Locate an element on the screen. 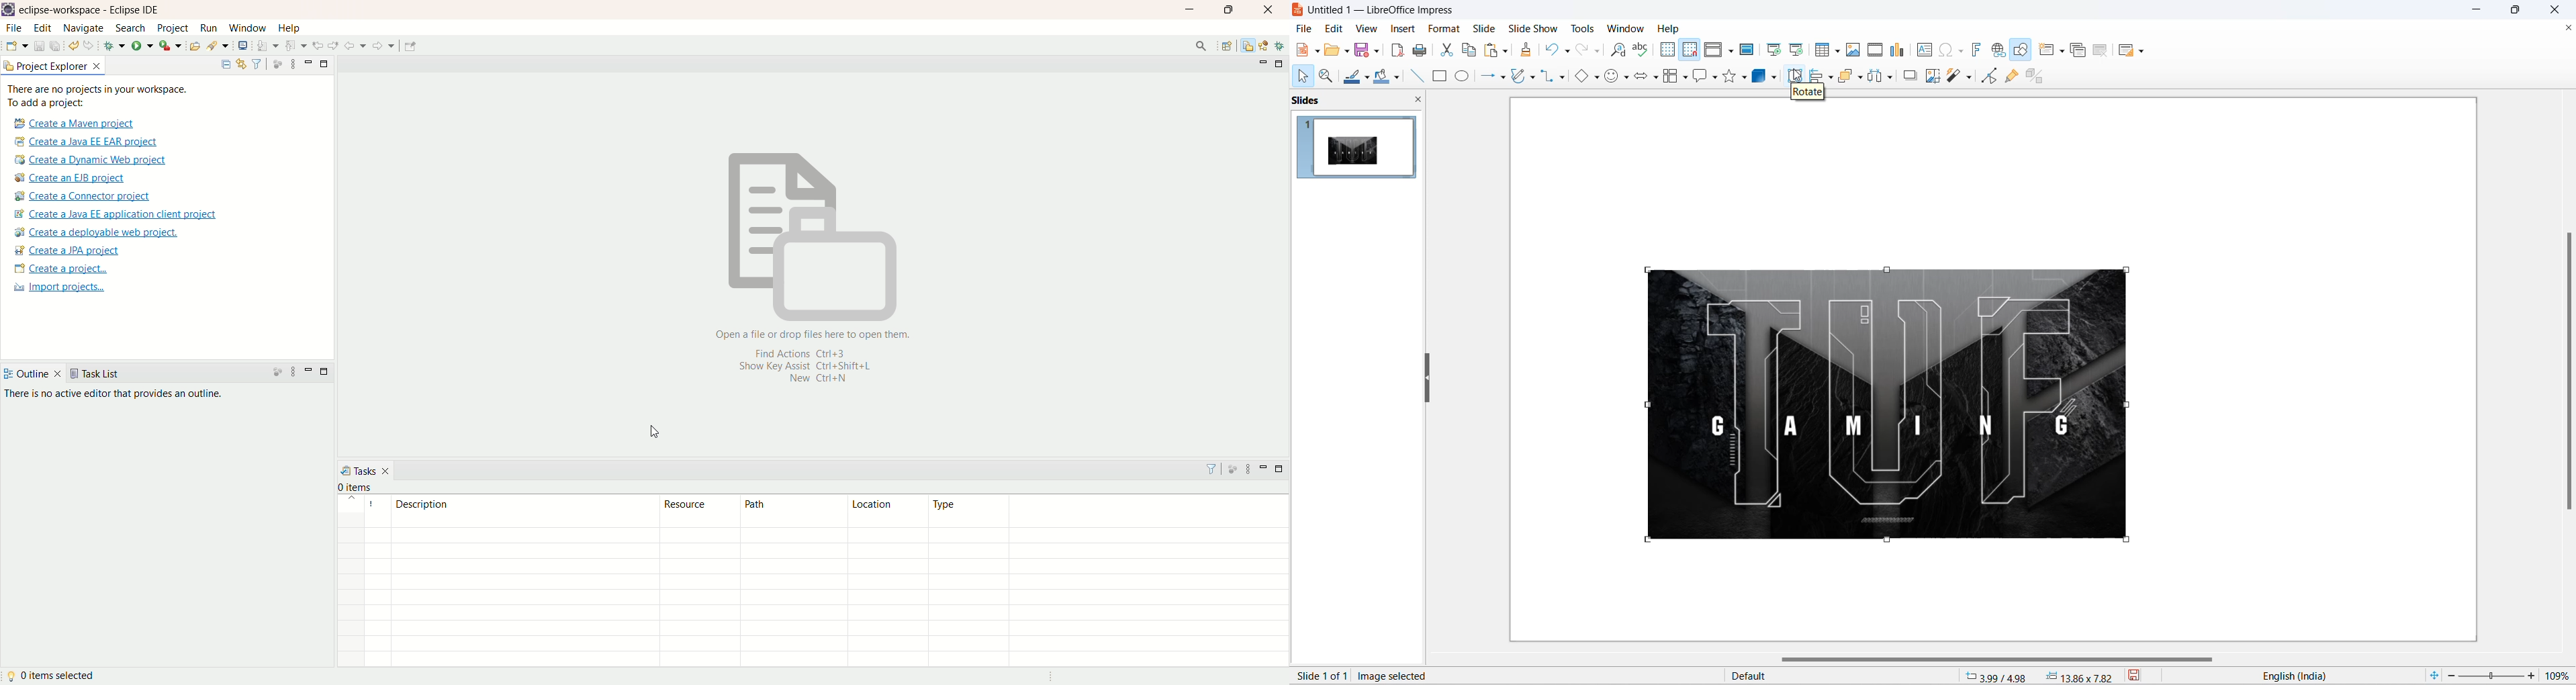  insert is located at coordinates (1401, 29).